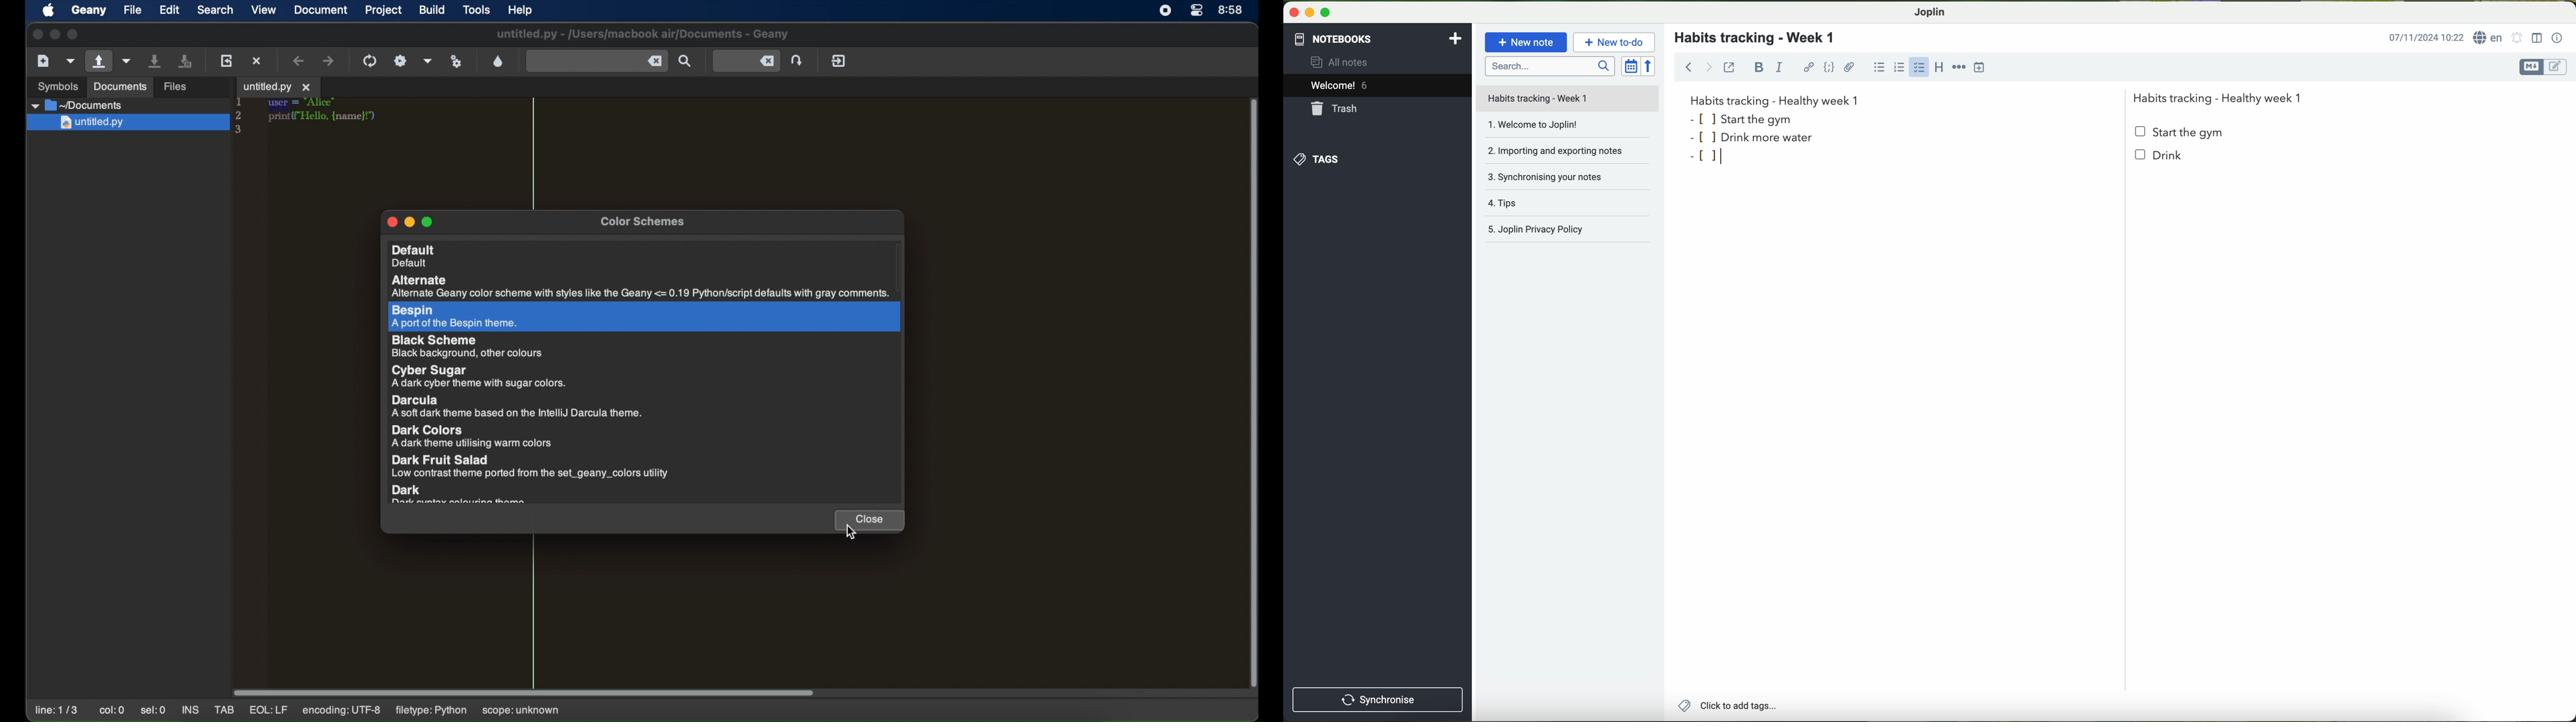  What do you see at coordinates (1571, 180) in the screenshot?
I see `synchronising your notes` at bounding box center [1571, 180].